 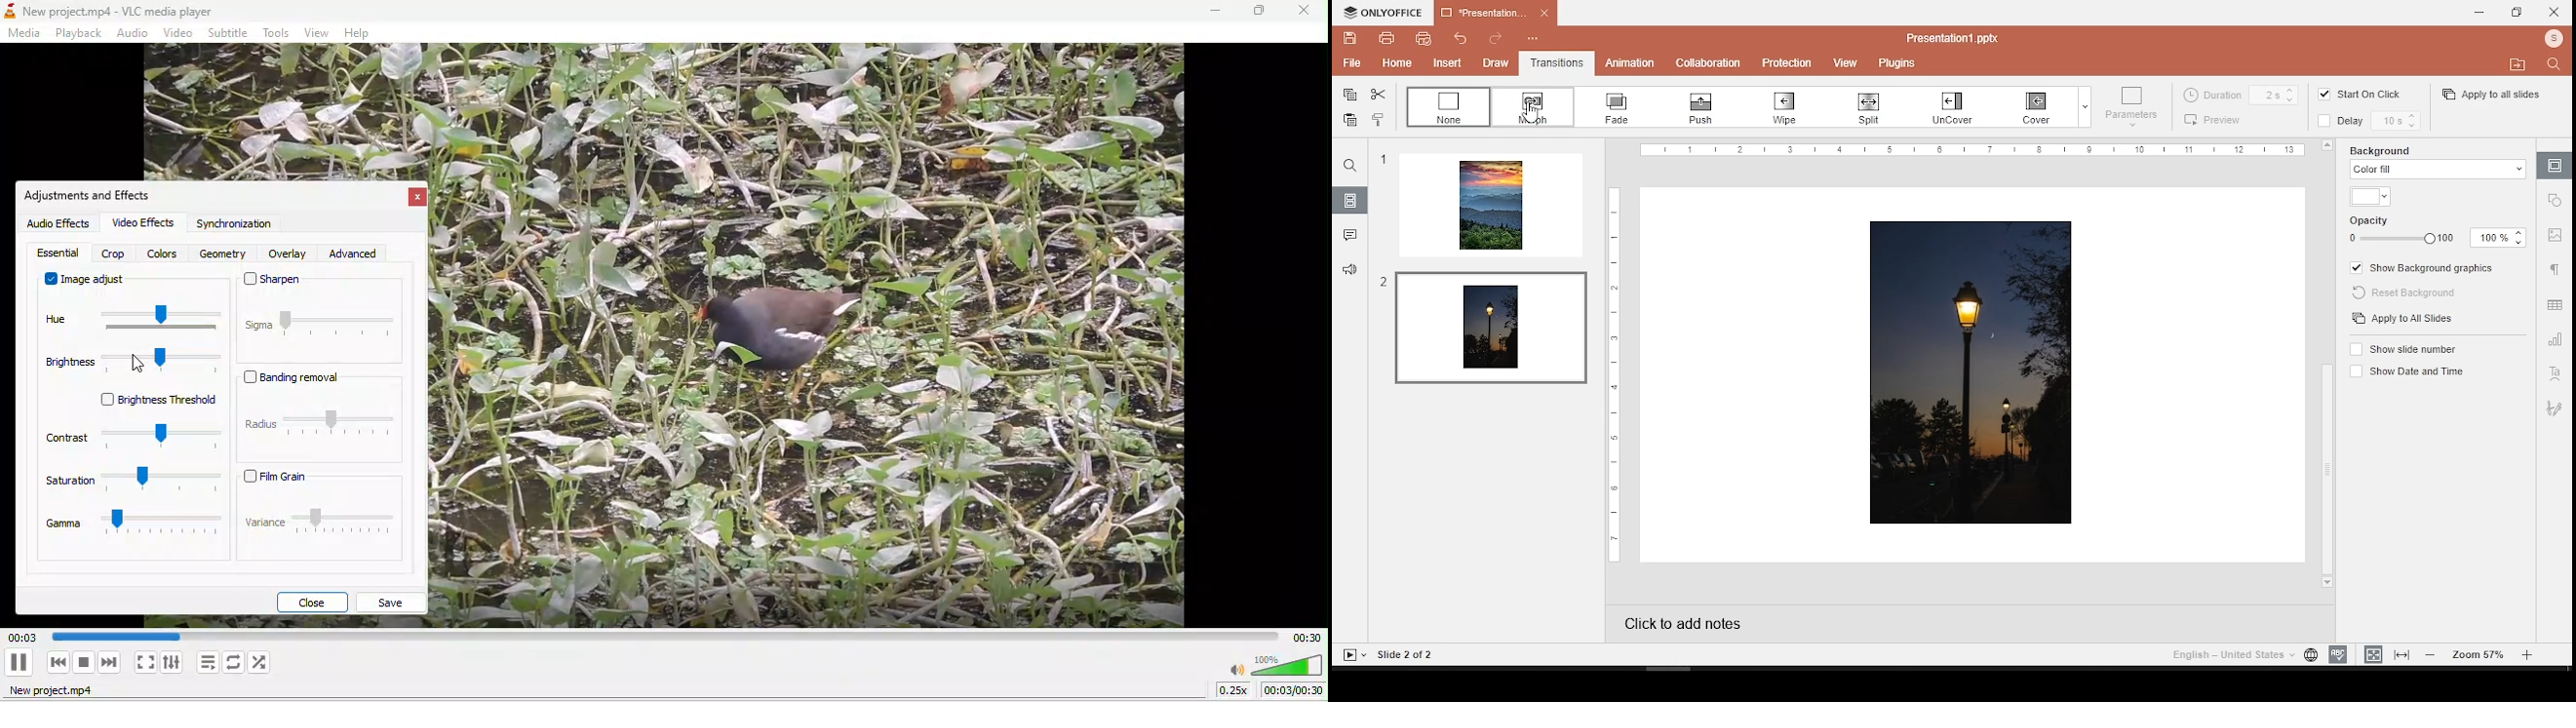 I want to click on image settings, so click(x=2556, y=238).